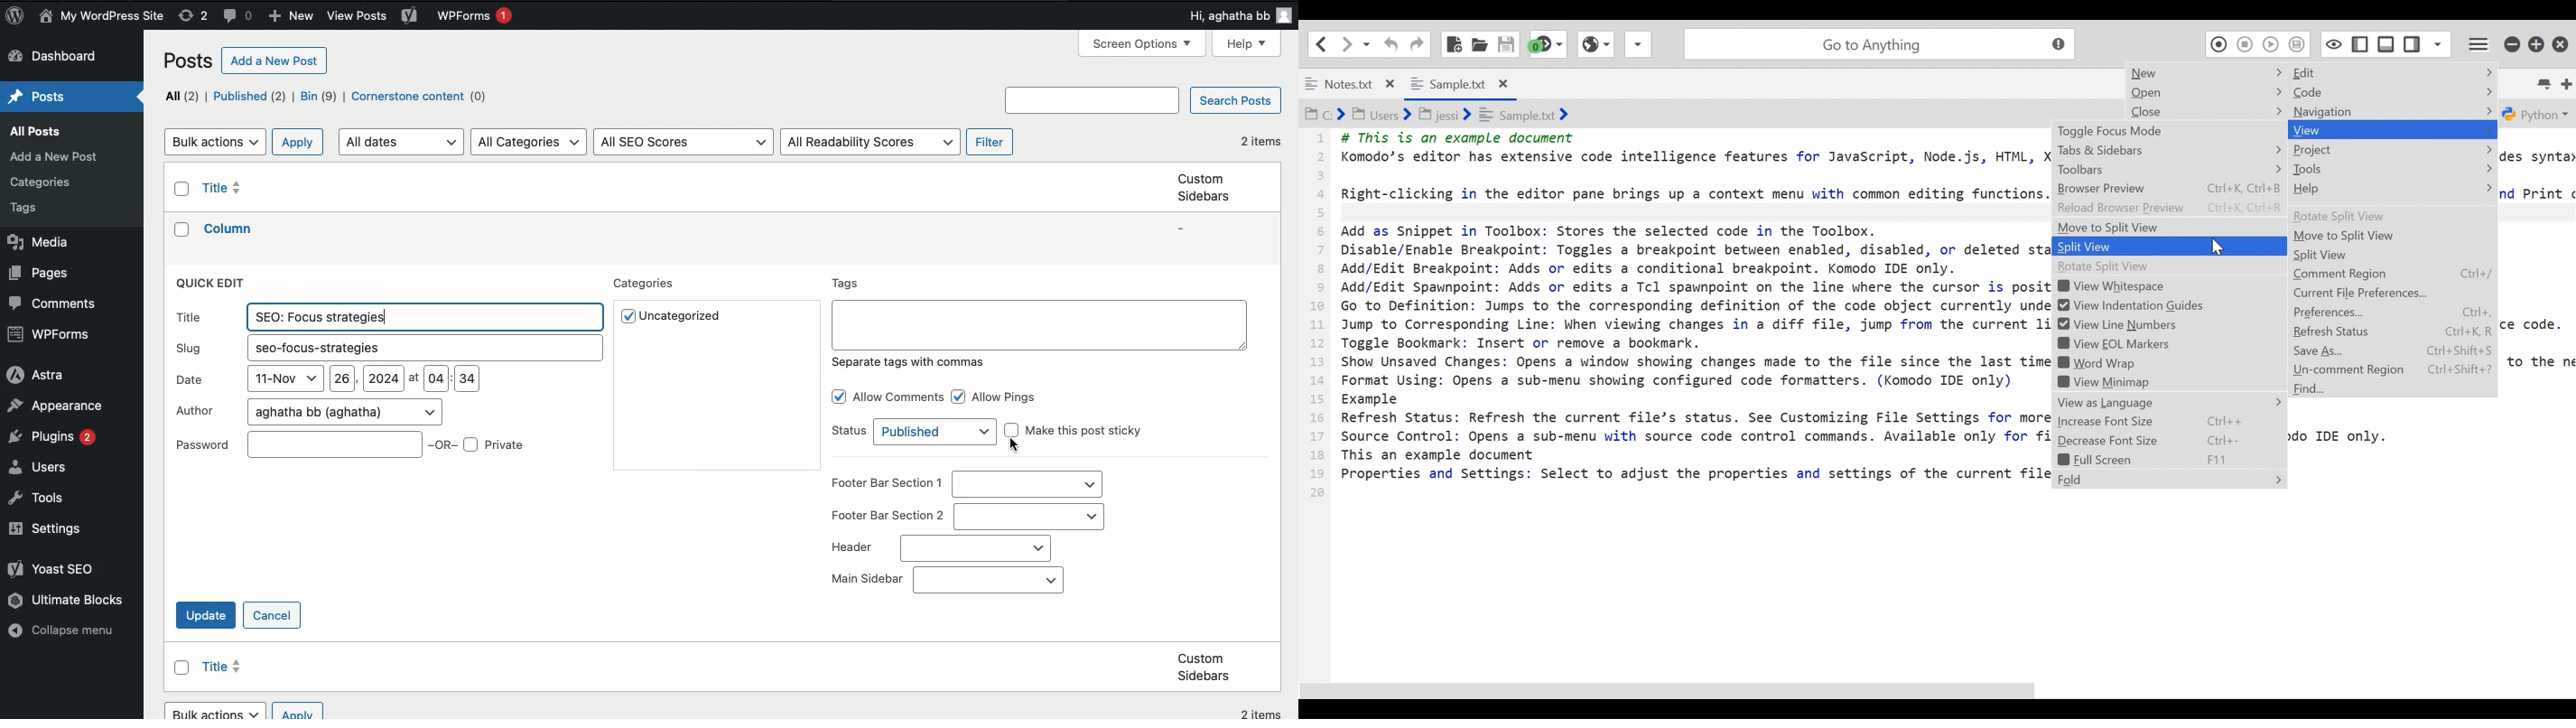  Describe the element at coordinates (530, 142) in the screenshot. I see `All categories` at that location.